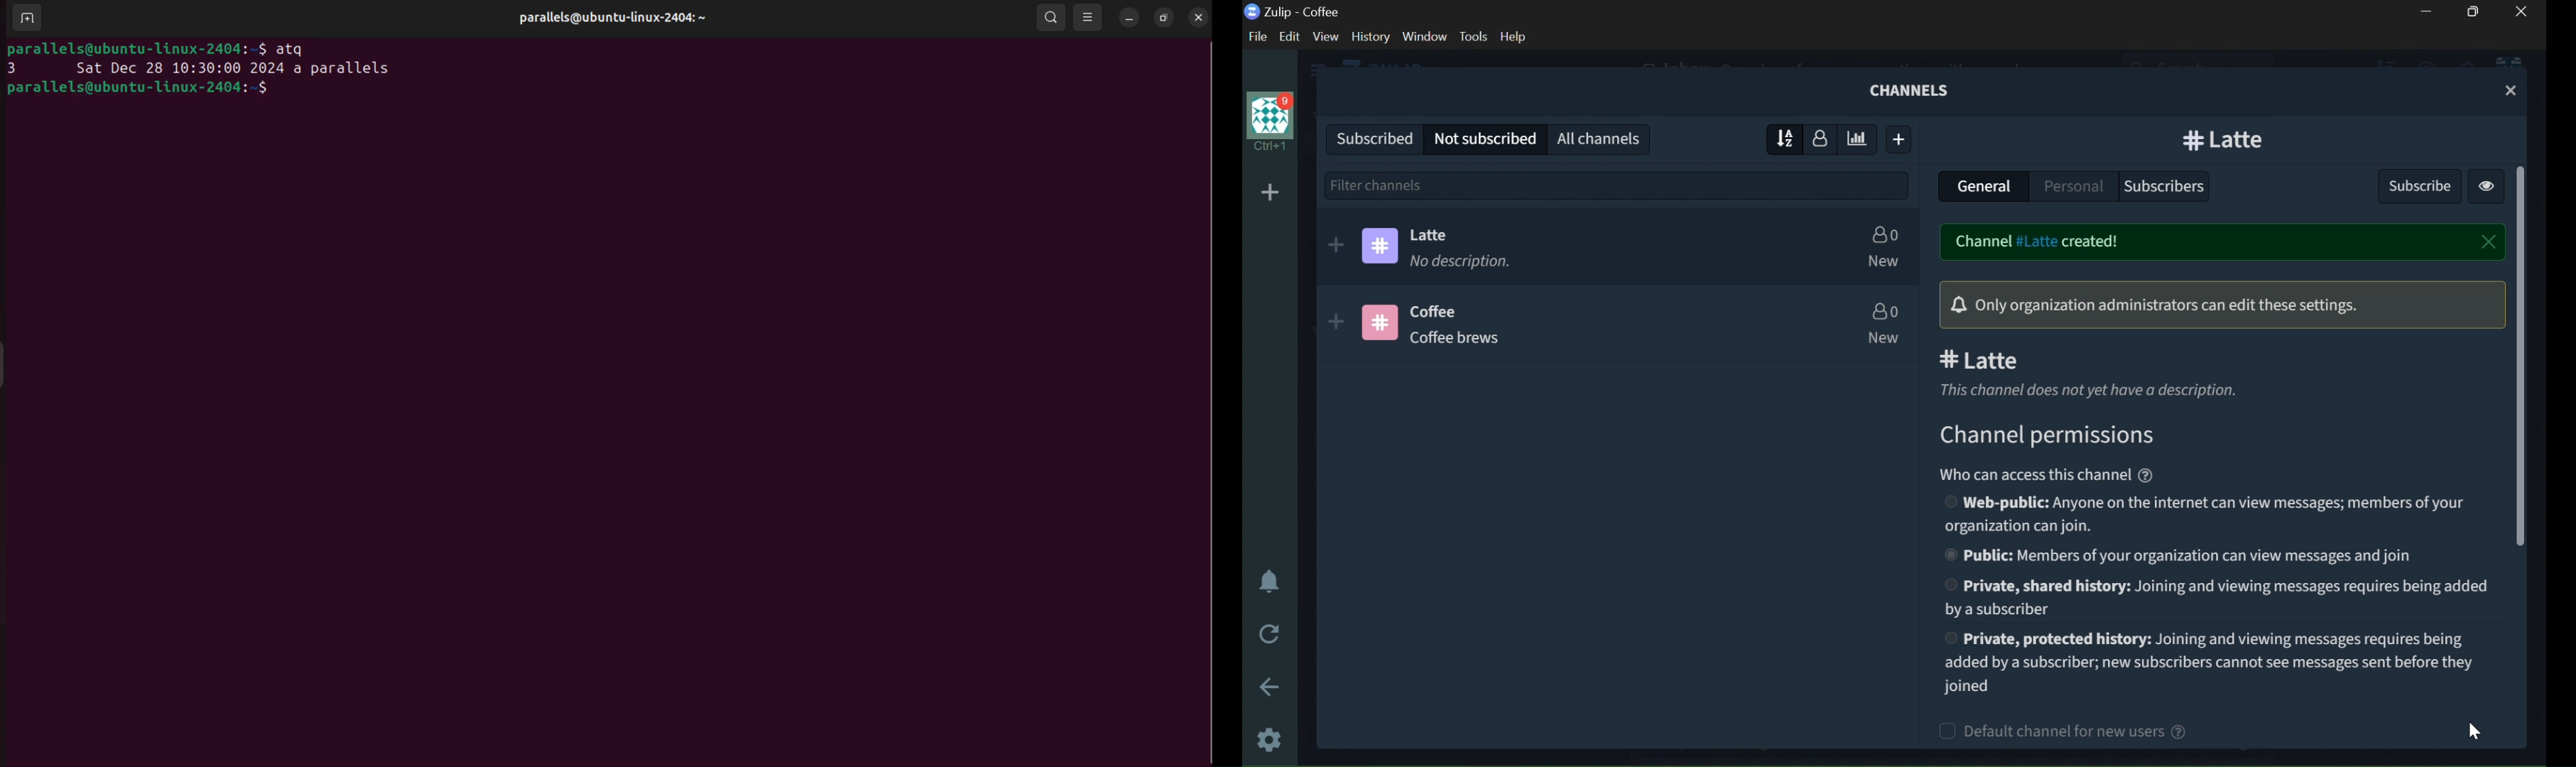 This screenshot has height=784, width=2576. I want to click on PERSONAL, so click(2073, 184).